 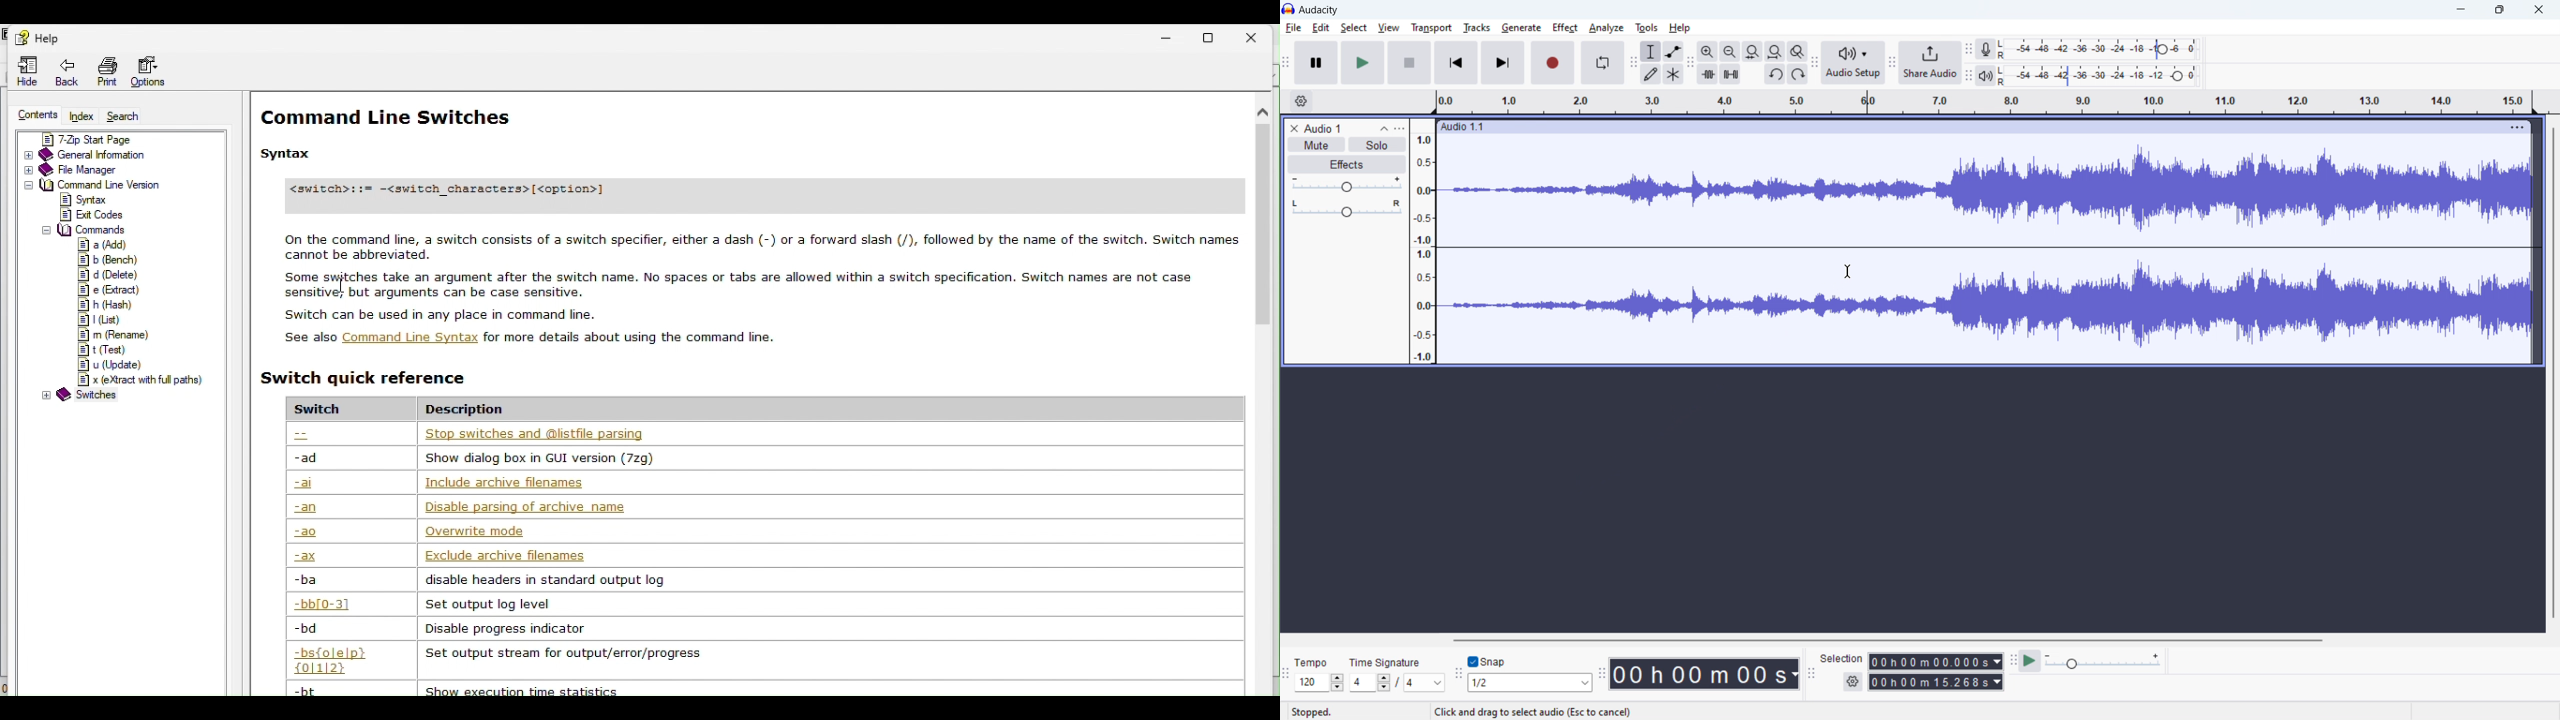 I want to click on close, so click(x=2539, y=9).